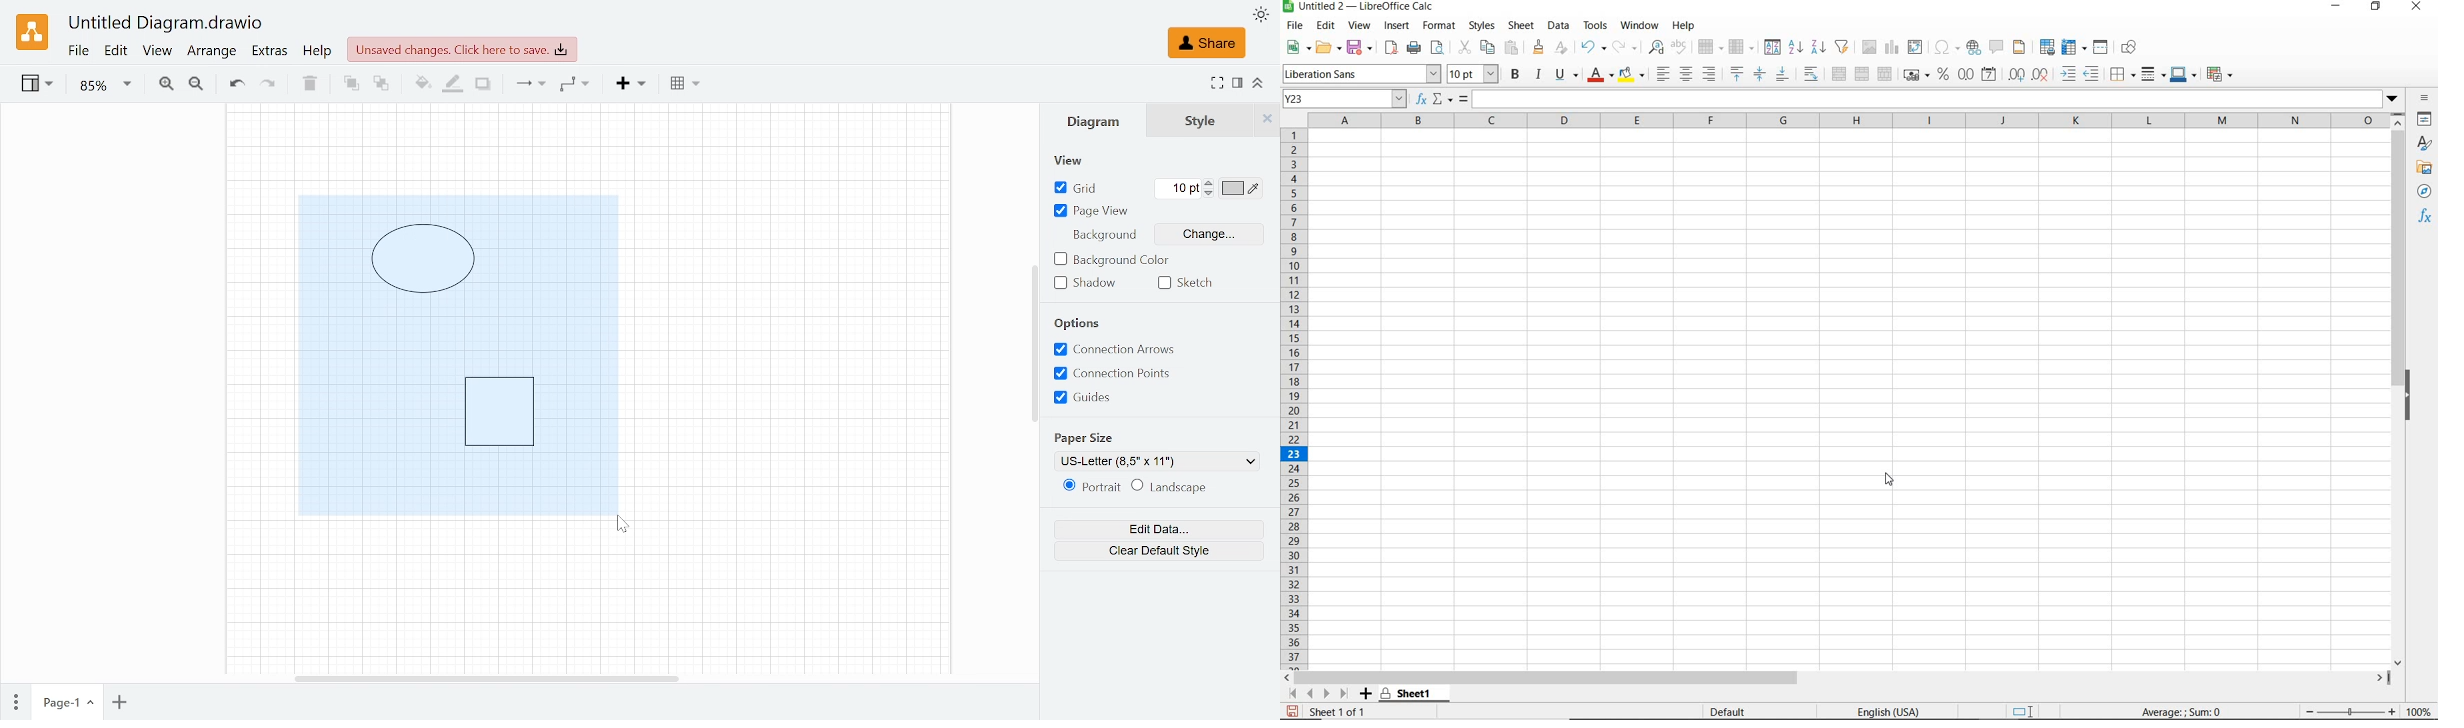 Image resolution: width=2464 pixels, height=728 pixels. What do you see at coordinates (1088, 488) in the screenshot?
I see `Potrait` at bounding box center [1088, 488].